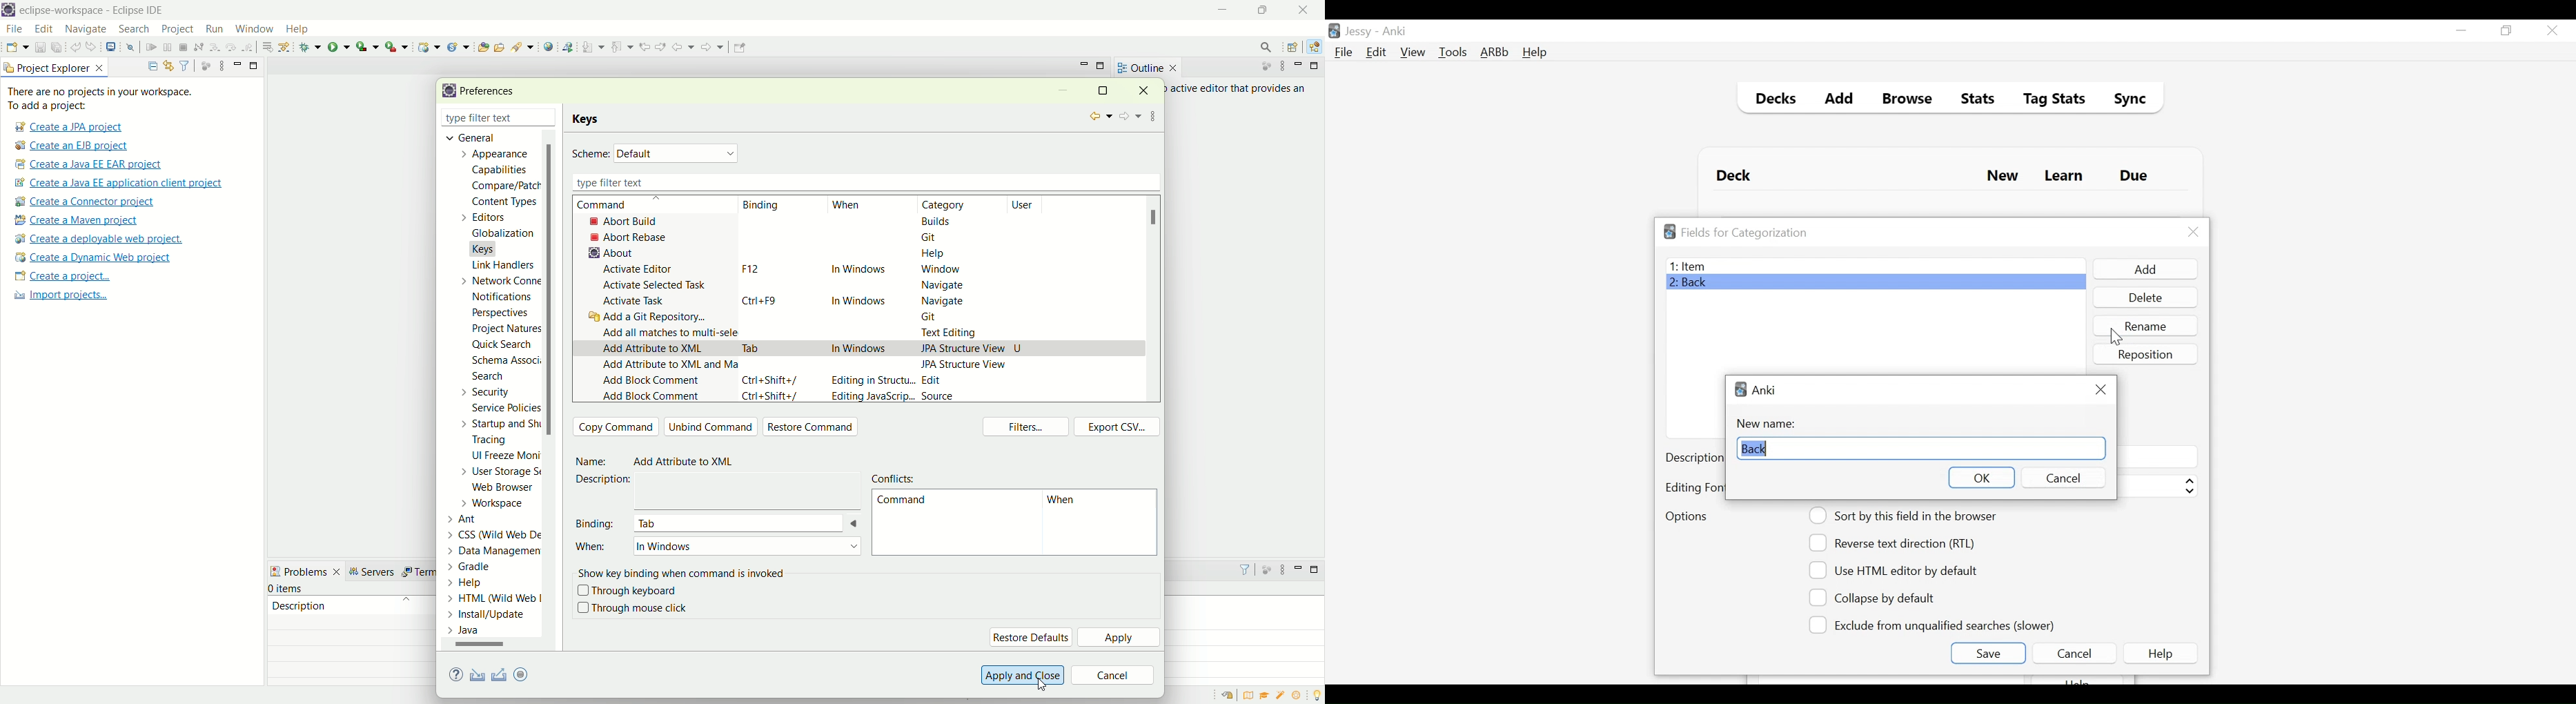 Image resolution: width=2576 pixels, height=728 pixels. What do you see at coordinates (446, 91) in the screenshot?
I see `logo` at bounding box center [446, 91].